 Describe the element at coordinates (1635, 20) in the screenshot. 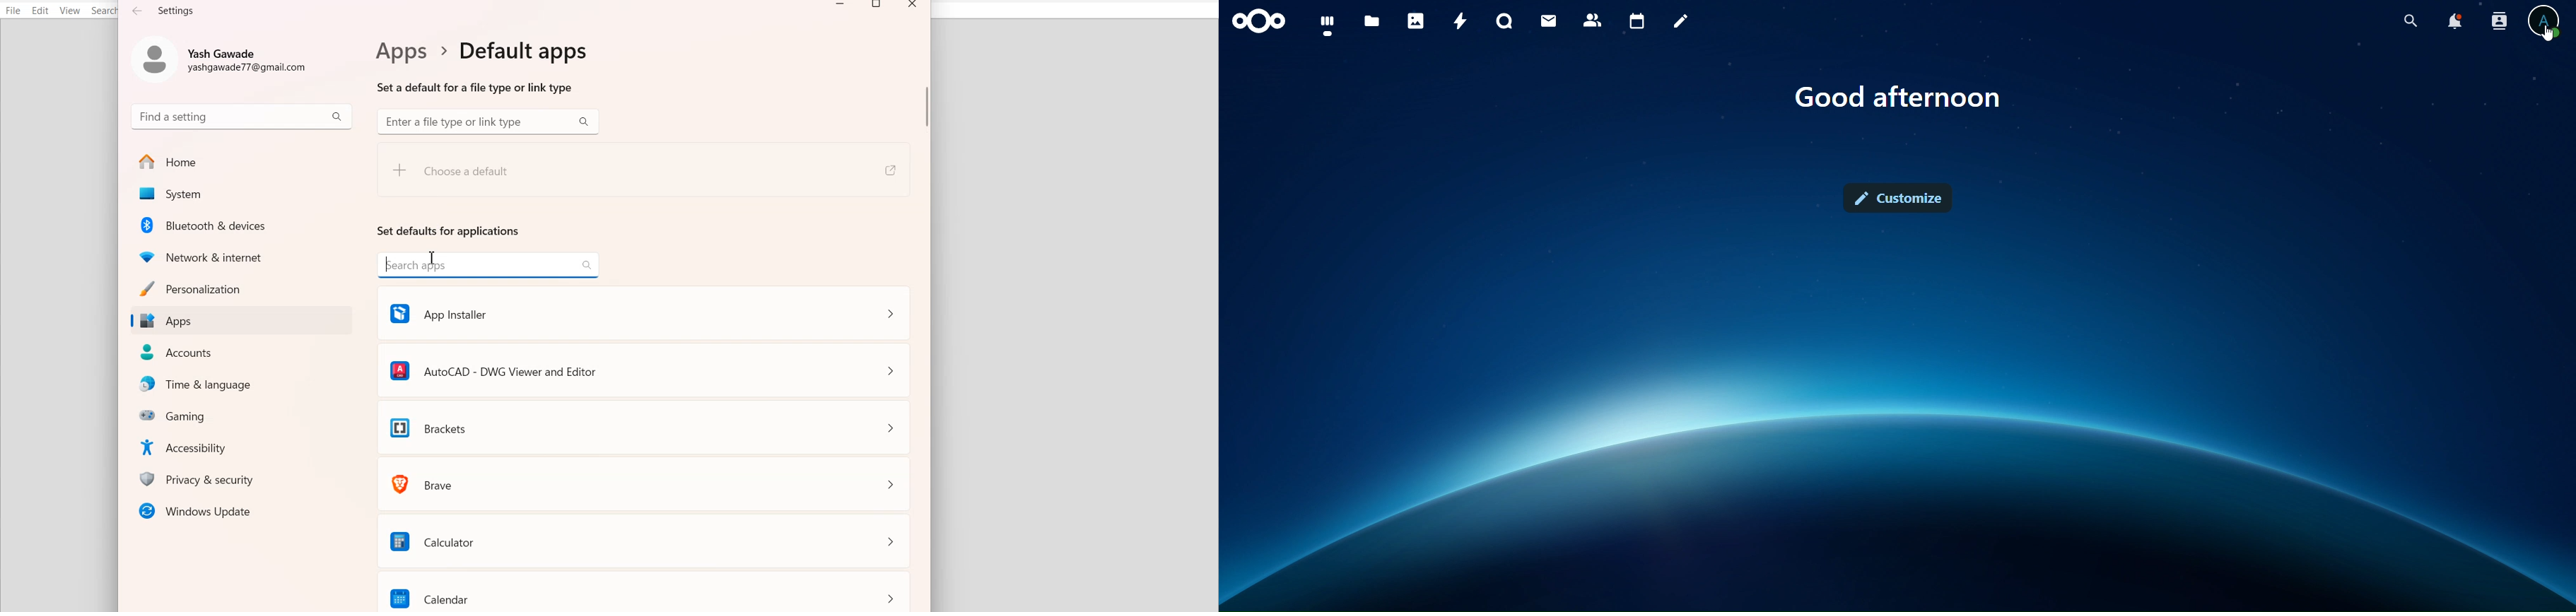

I see `calendar` at that location.